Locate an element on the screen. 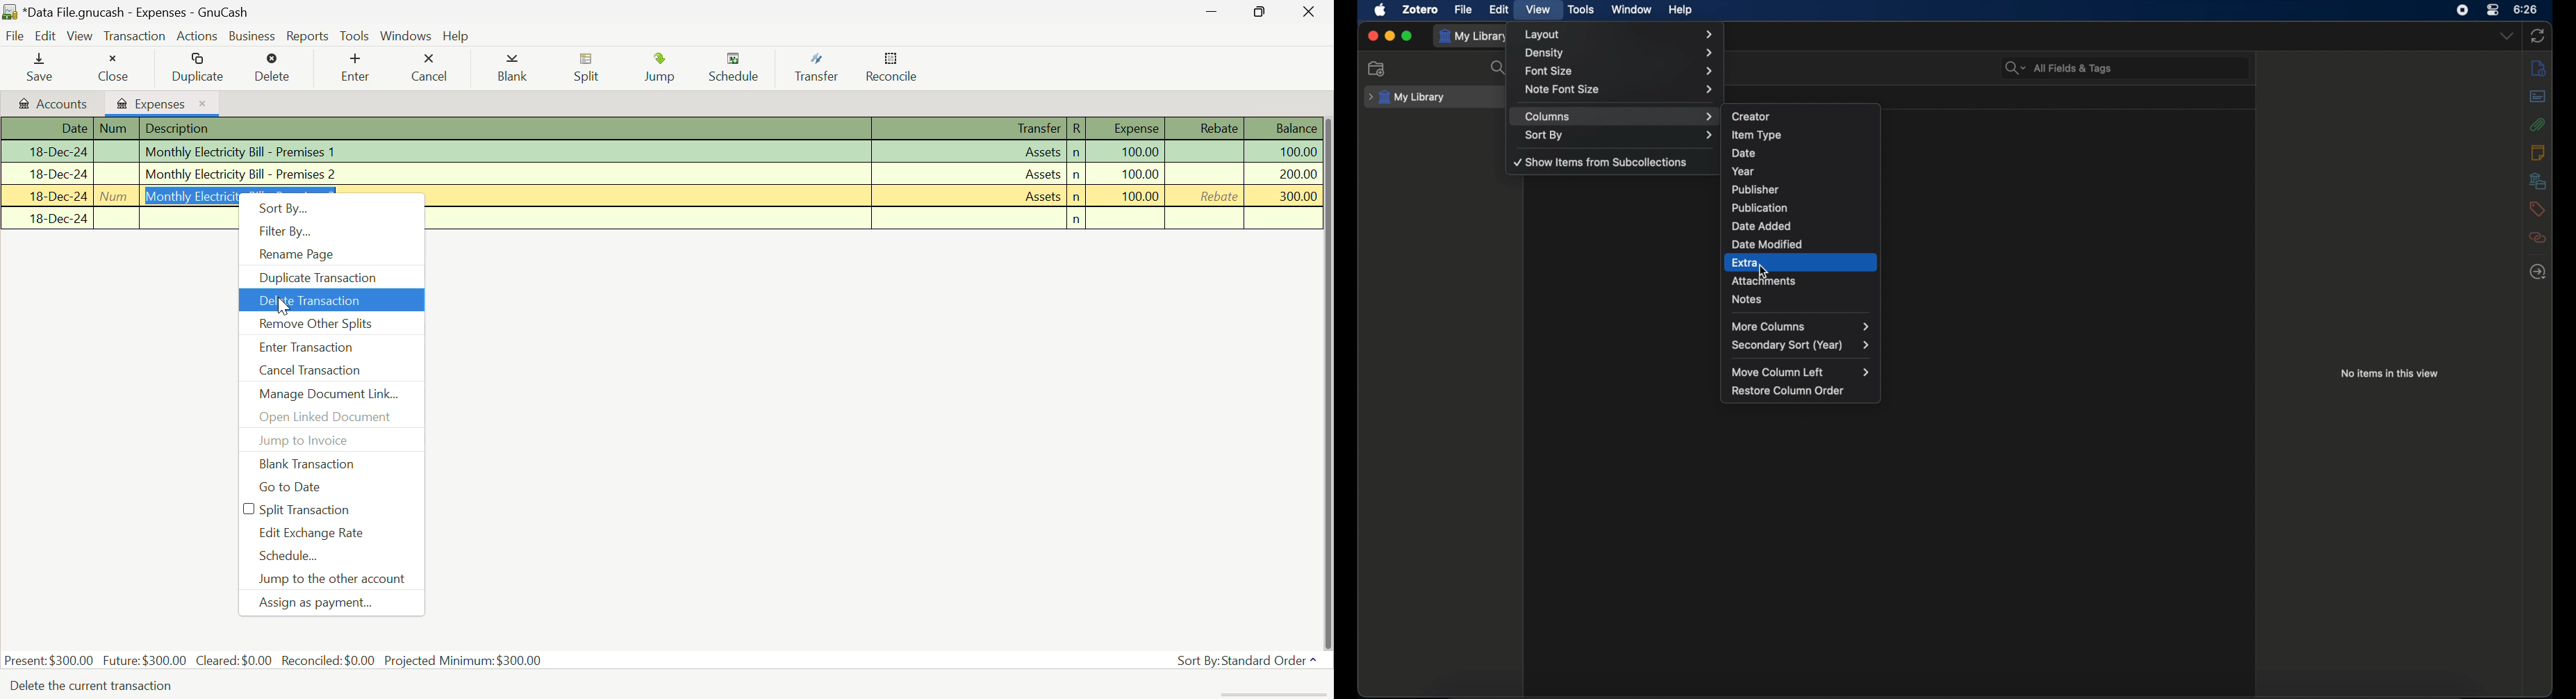 The width and height of the screenshot is (2576, 700). date added is located at coordinates (1800, 225).